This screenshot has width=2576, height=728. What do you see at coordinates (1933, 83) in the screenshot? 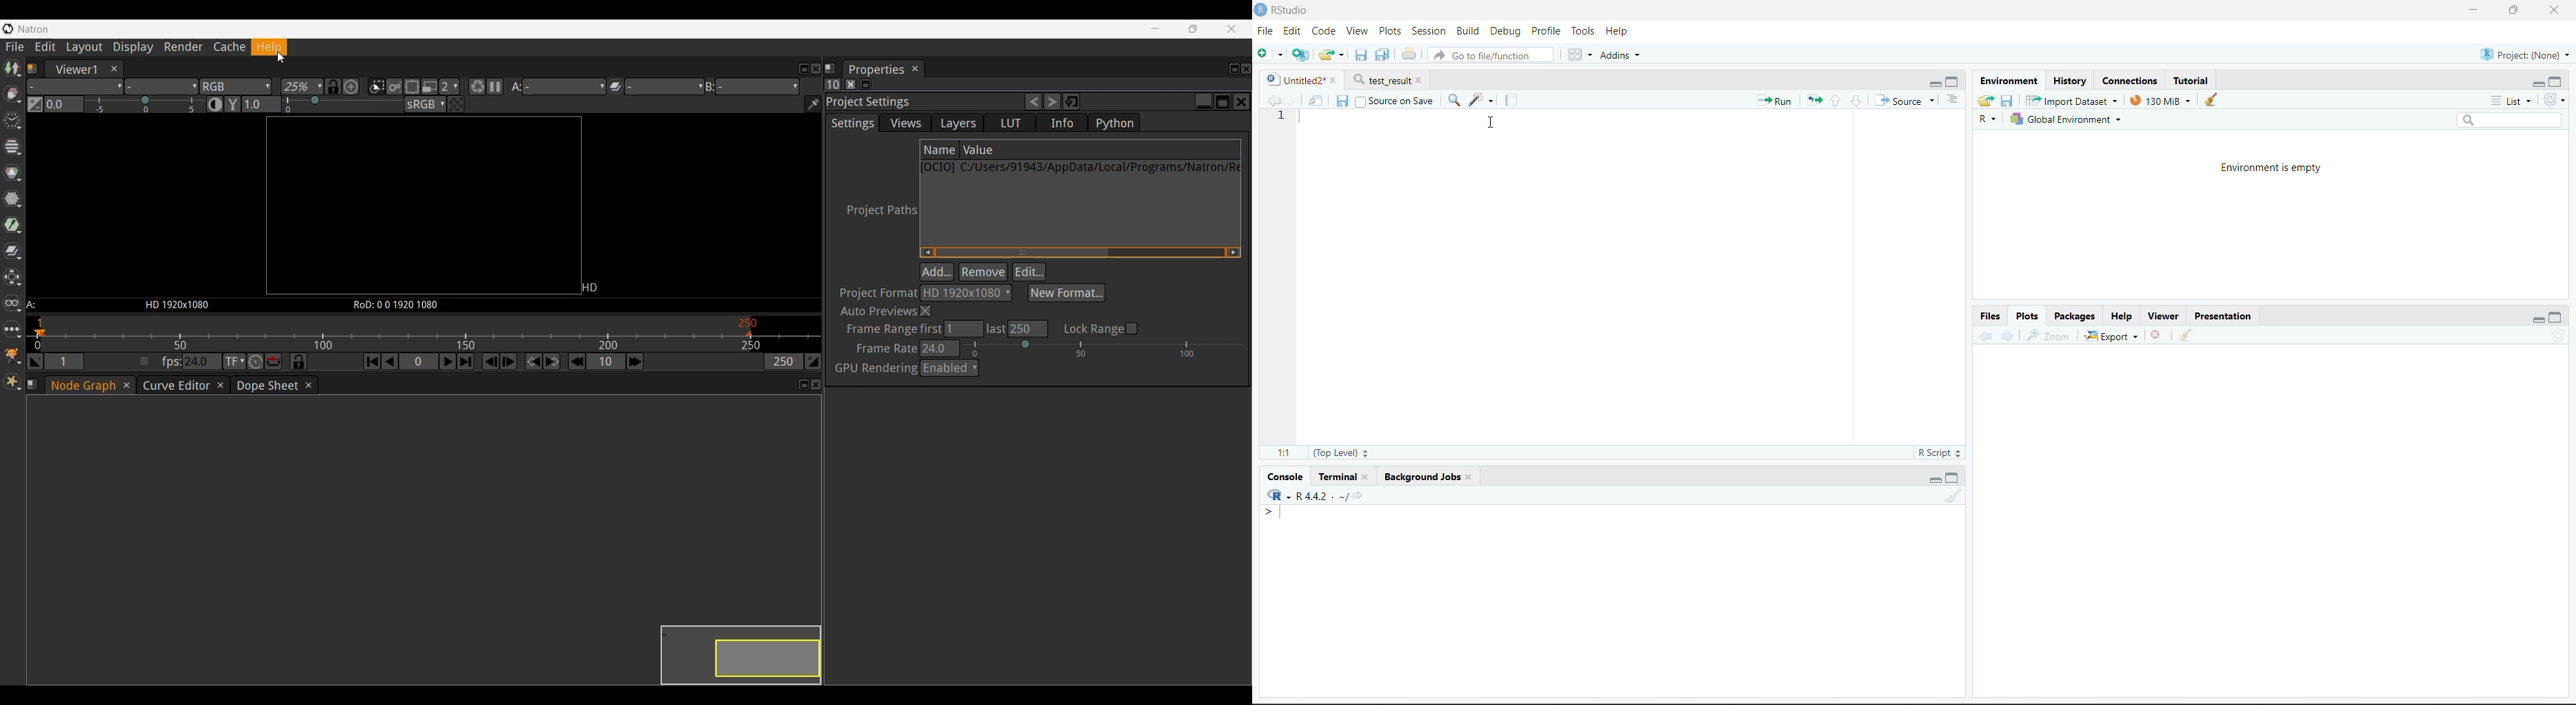
I see `Minimize` at bounding box center [1933, 83].